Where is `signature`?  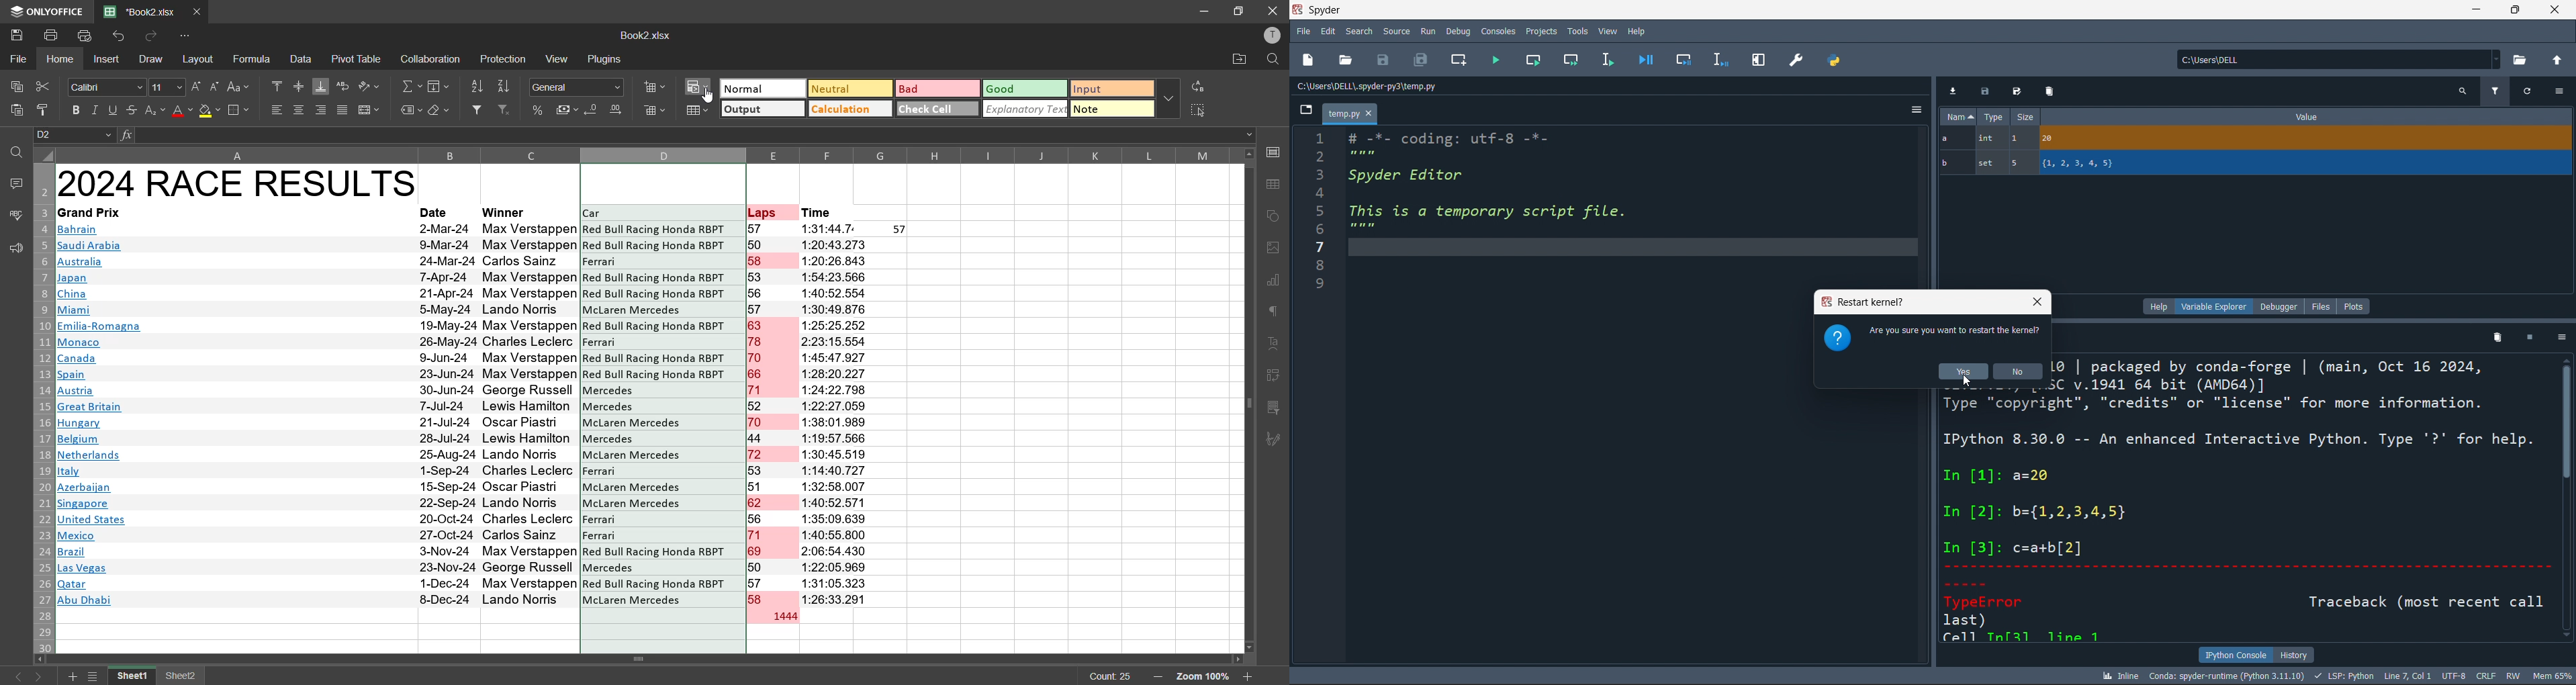
signature is located at coordinates (1274, 440).